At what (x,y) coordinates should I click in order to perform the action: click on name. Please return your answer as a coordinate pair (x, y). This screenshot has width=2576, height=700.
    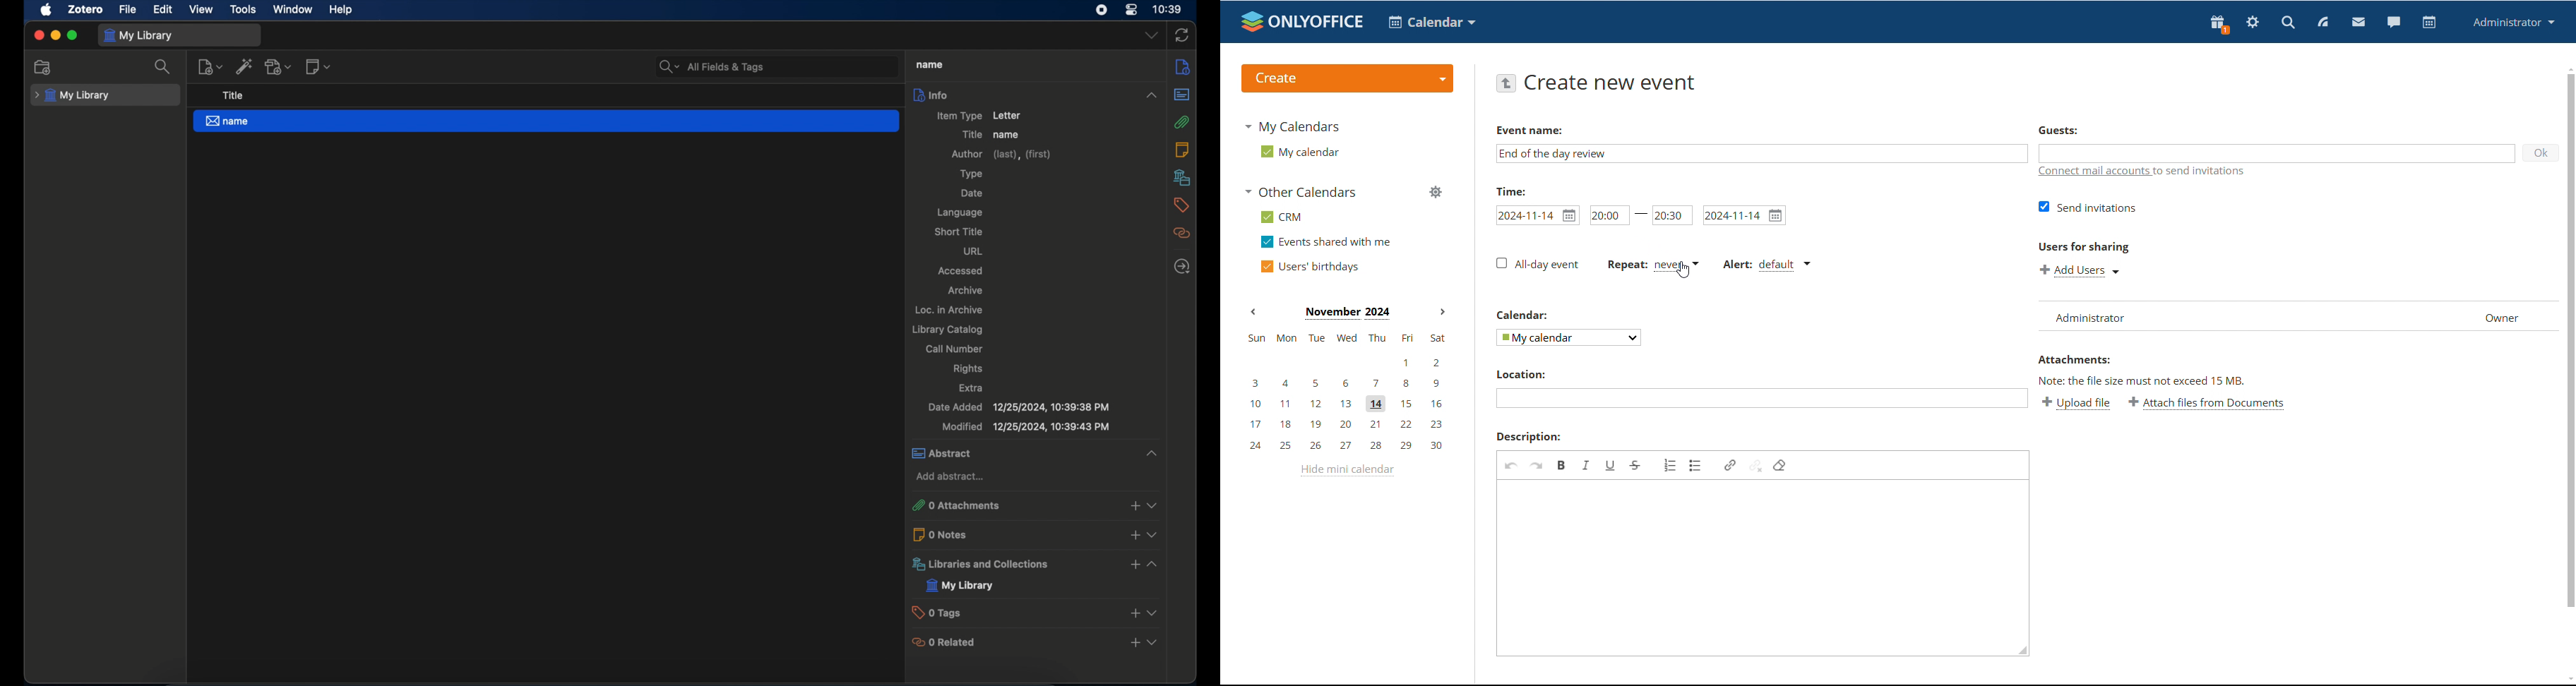
    Looking at the image, I should click on (546, 121).